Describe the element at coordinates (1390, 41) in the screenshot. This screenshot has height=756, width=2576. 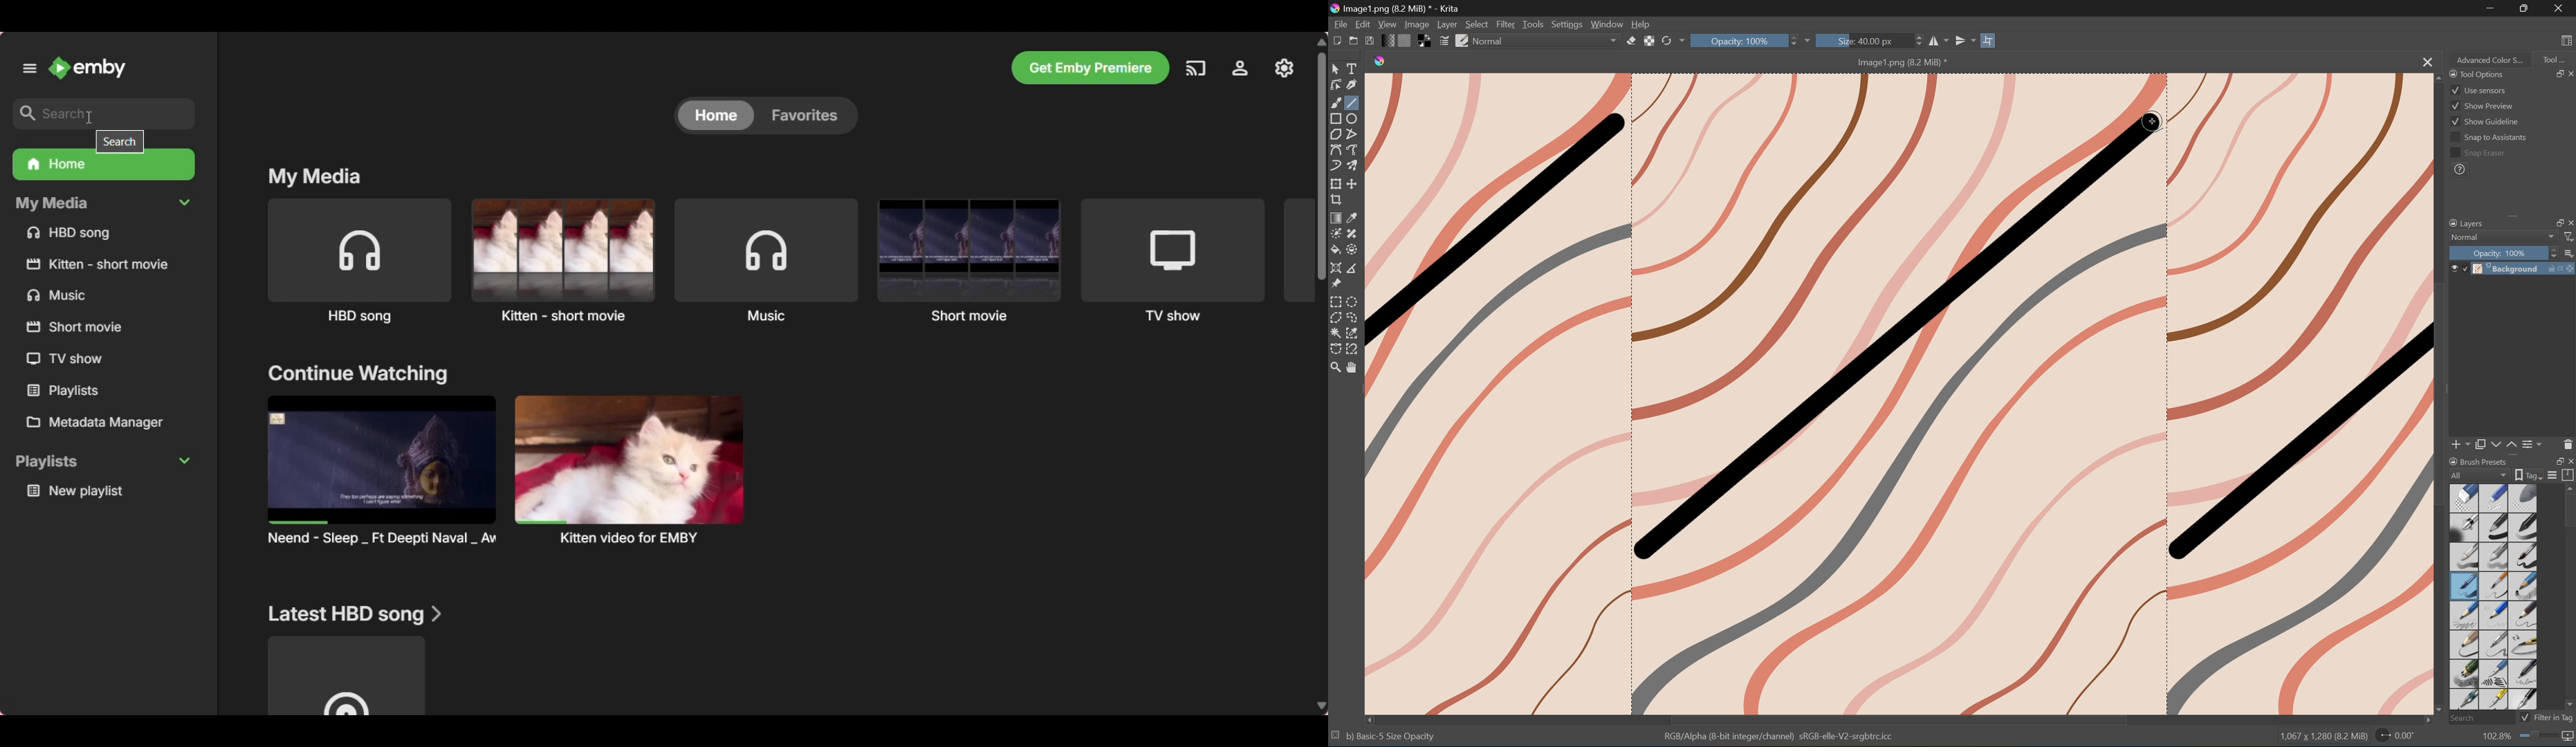
I see `Fill gradients` at that location.